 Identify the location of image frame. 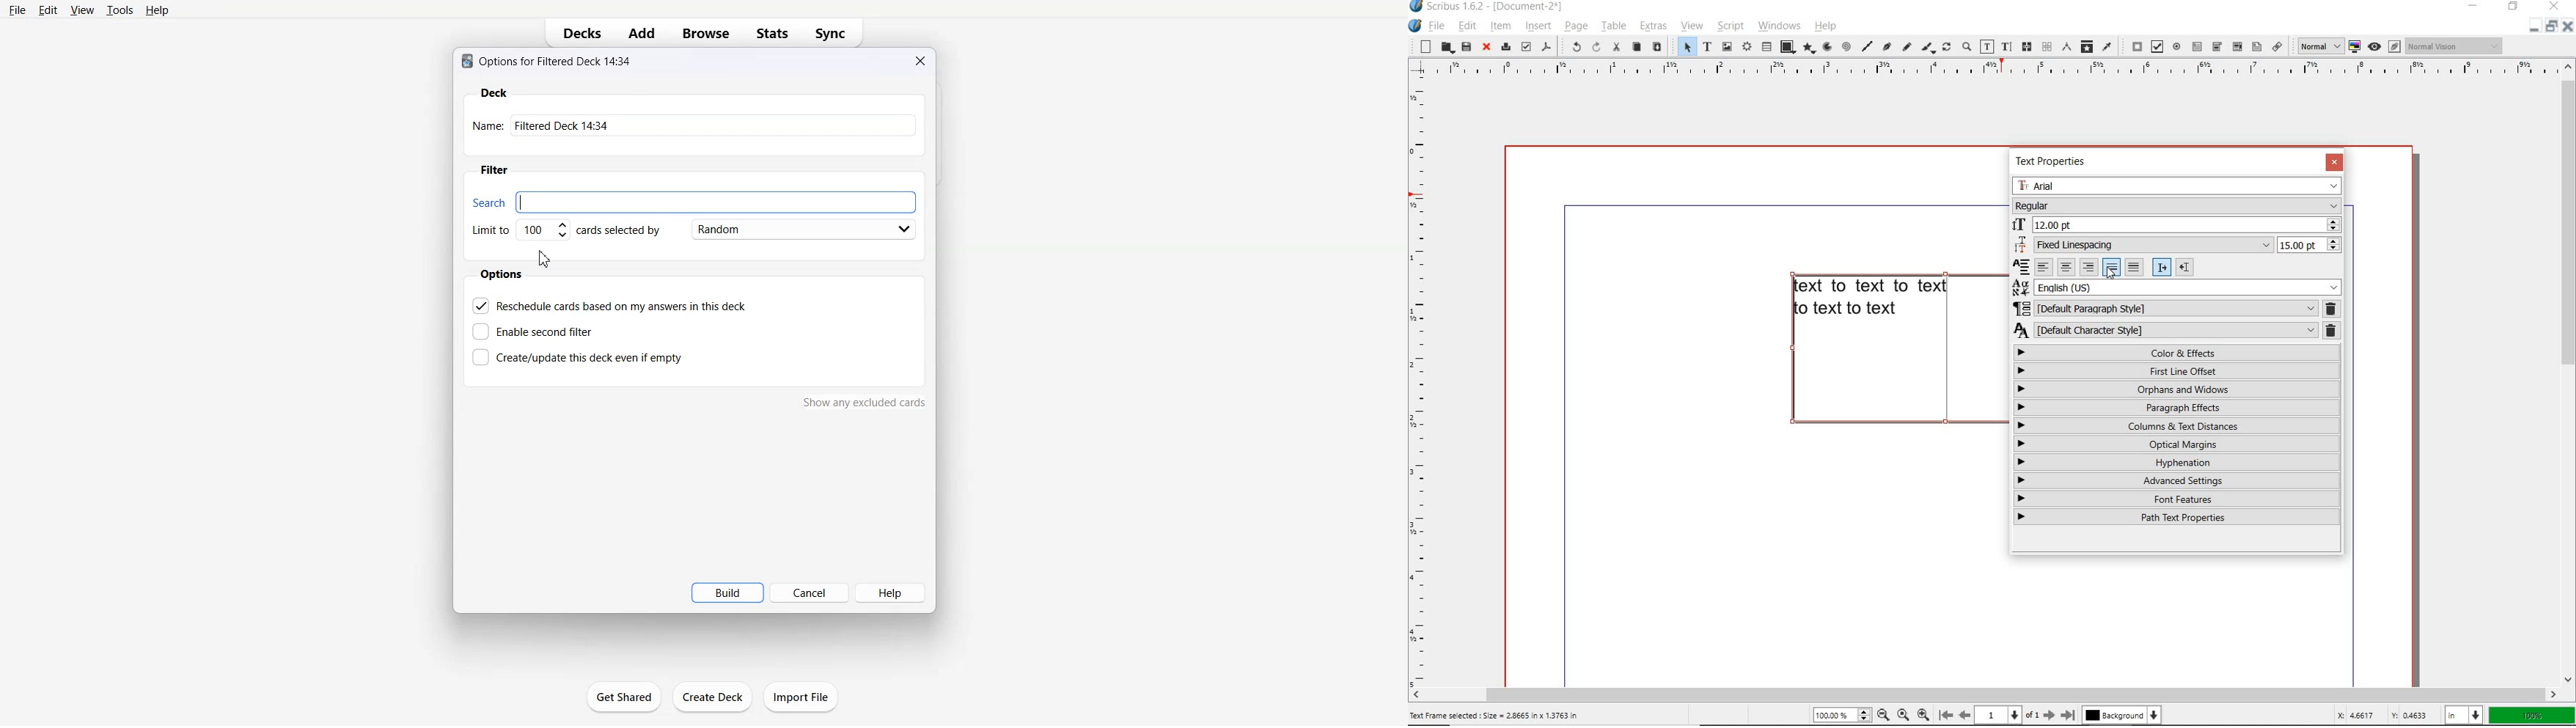
(1726, 47).